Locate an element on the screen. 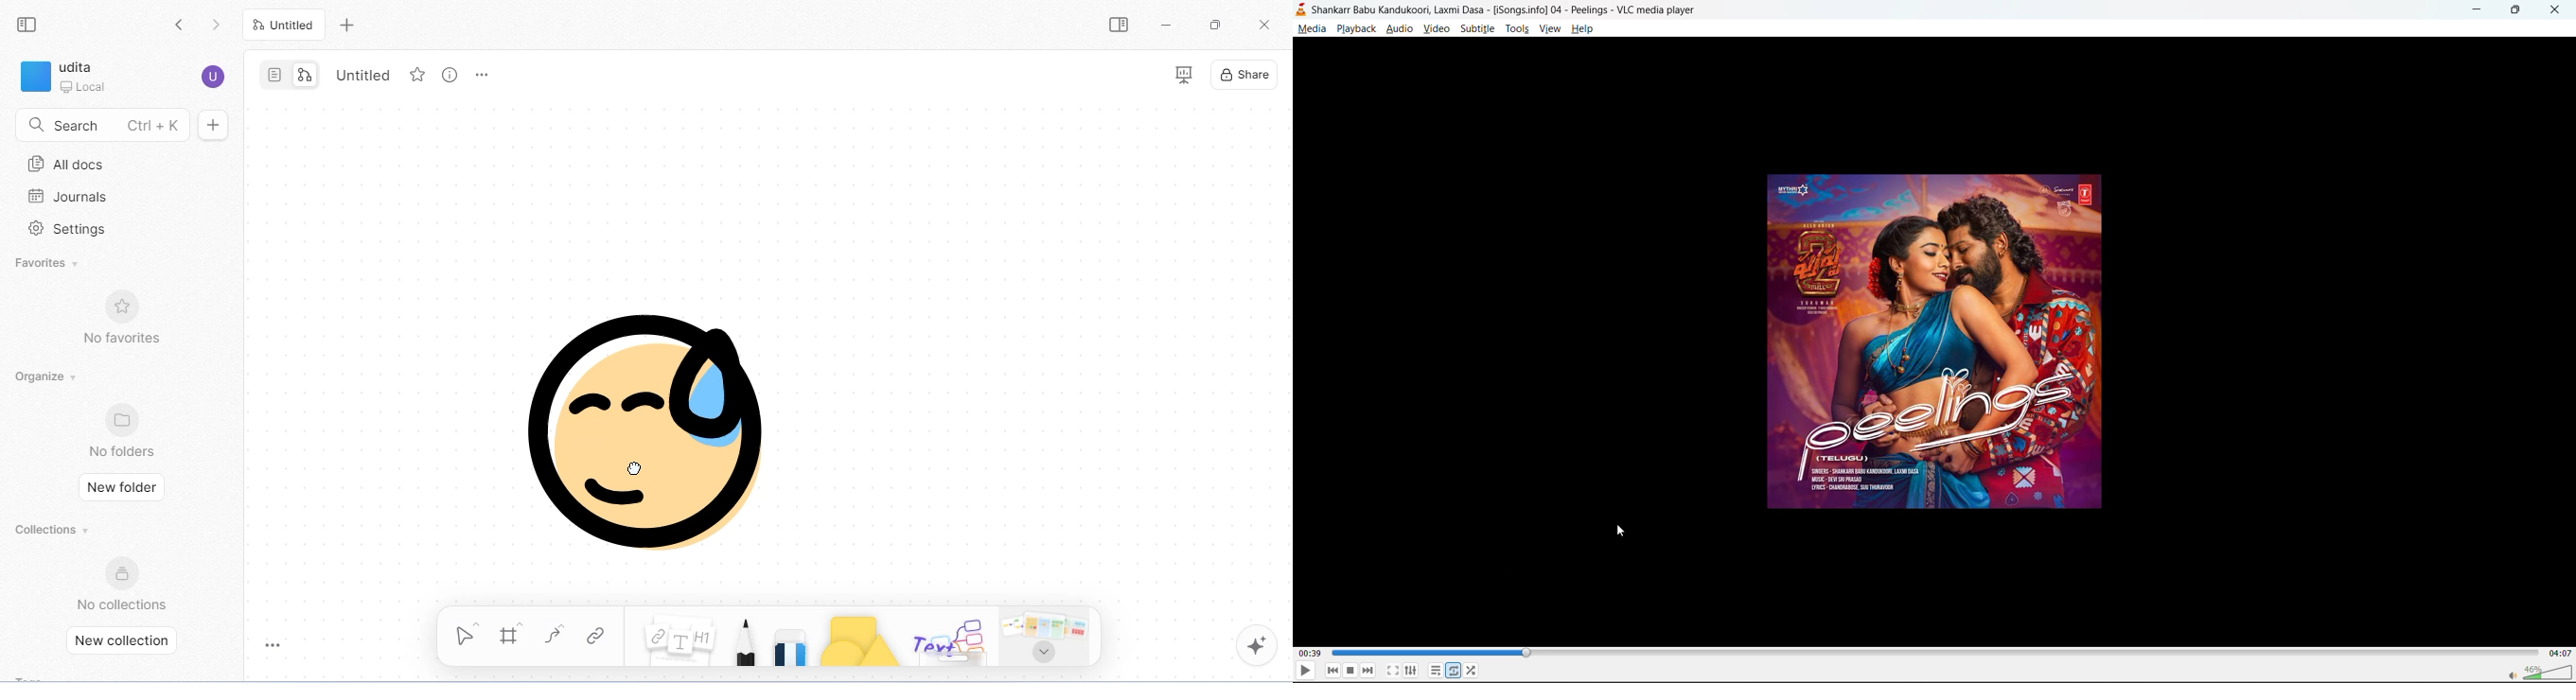 This screenshot has height=700, width=2576. new tab is located at coordinates (349, 26).